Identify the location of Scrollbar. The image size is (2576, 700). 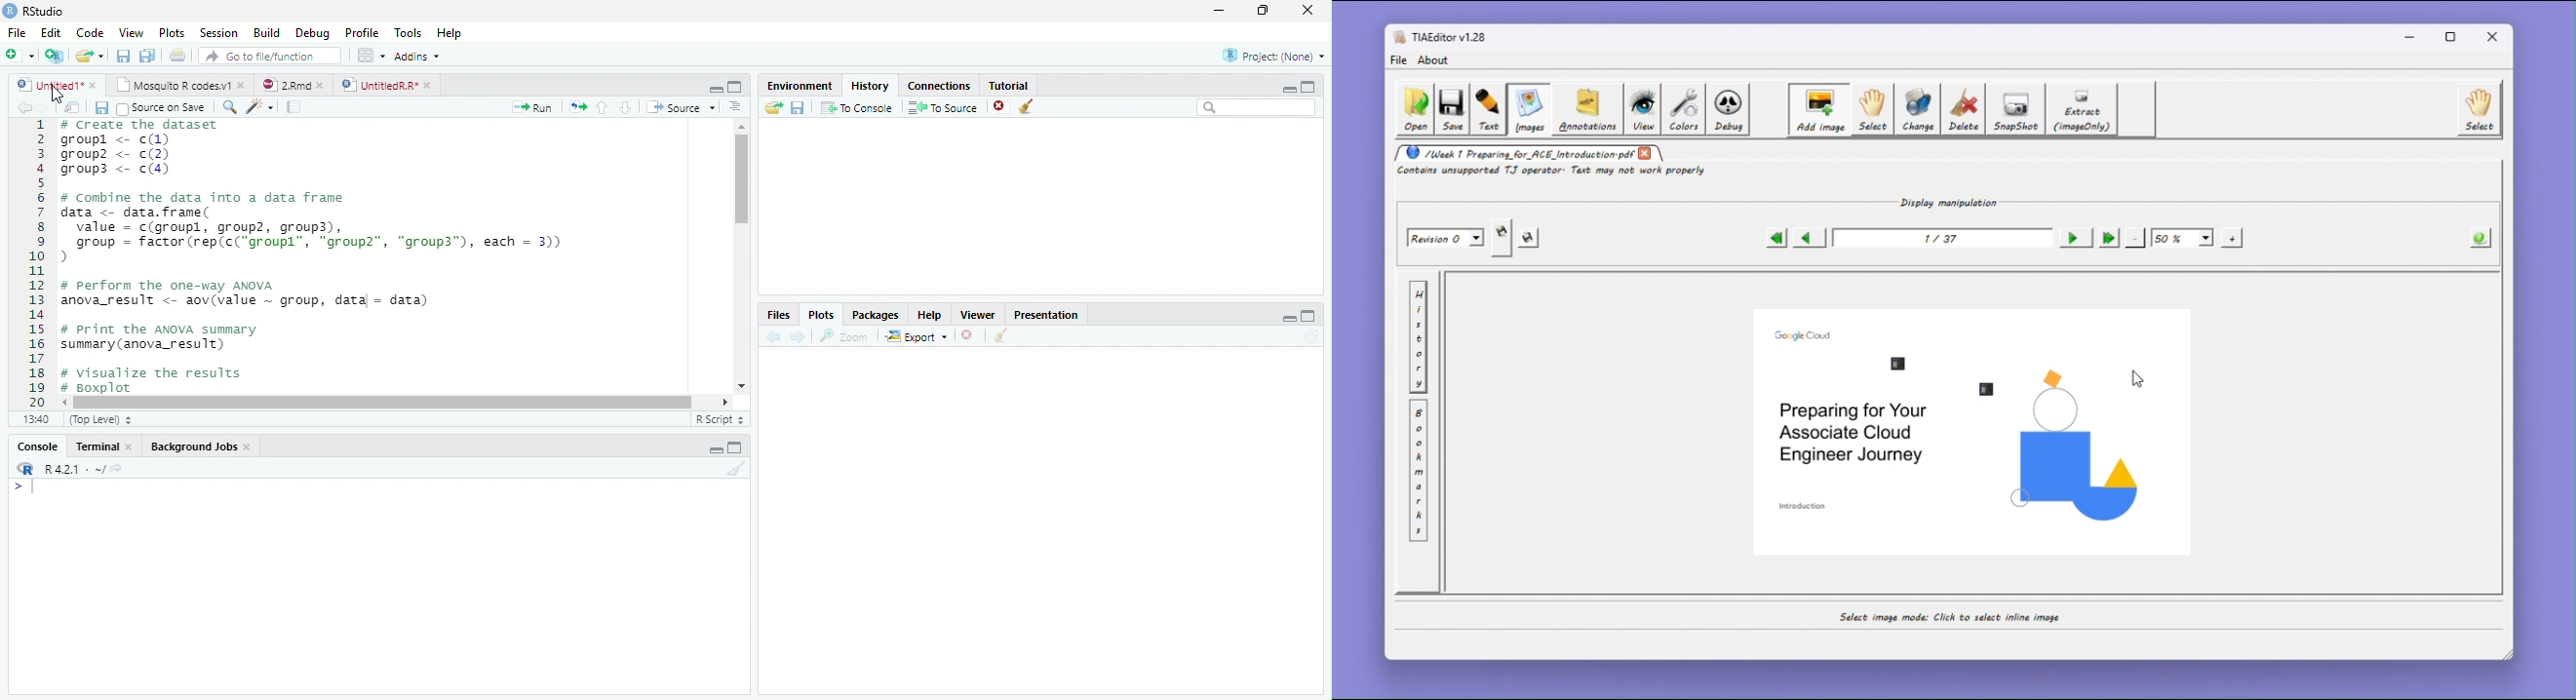
(398, 401).